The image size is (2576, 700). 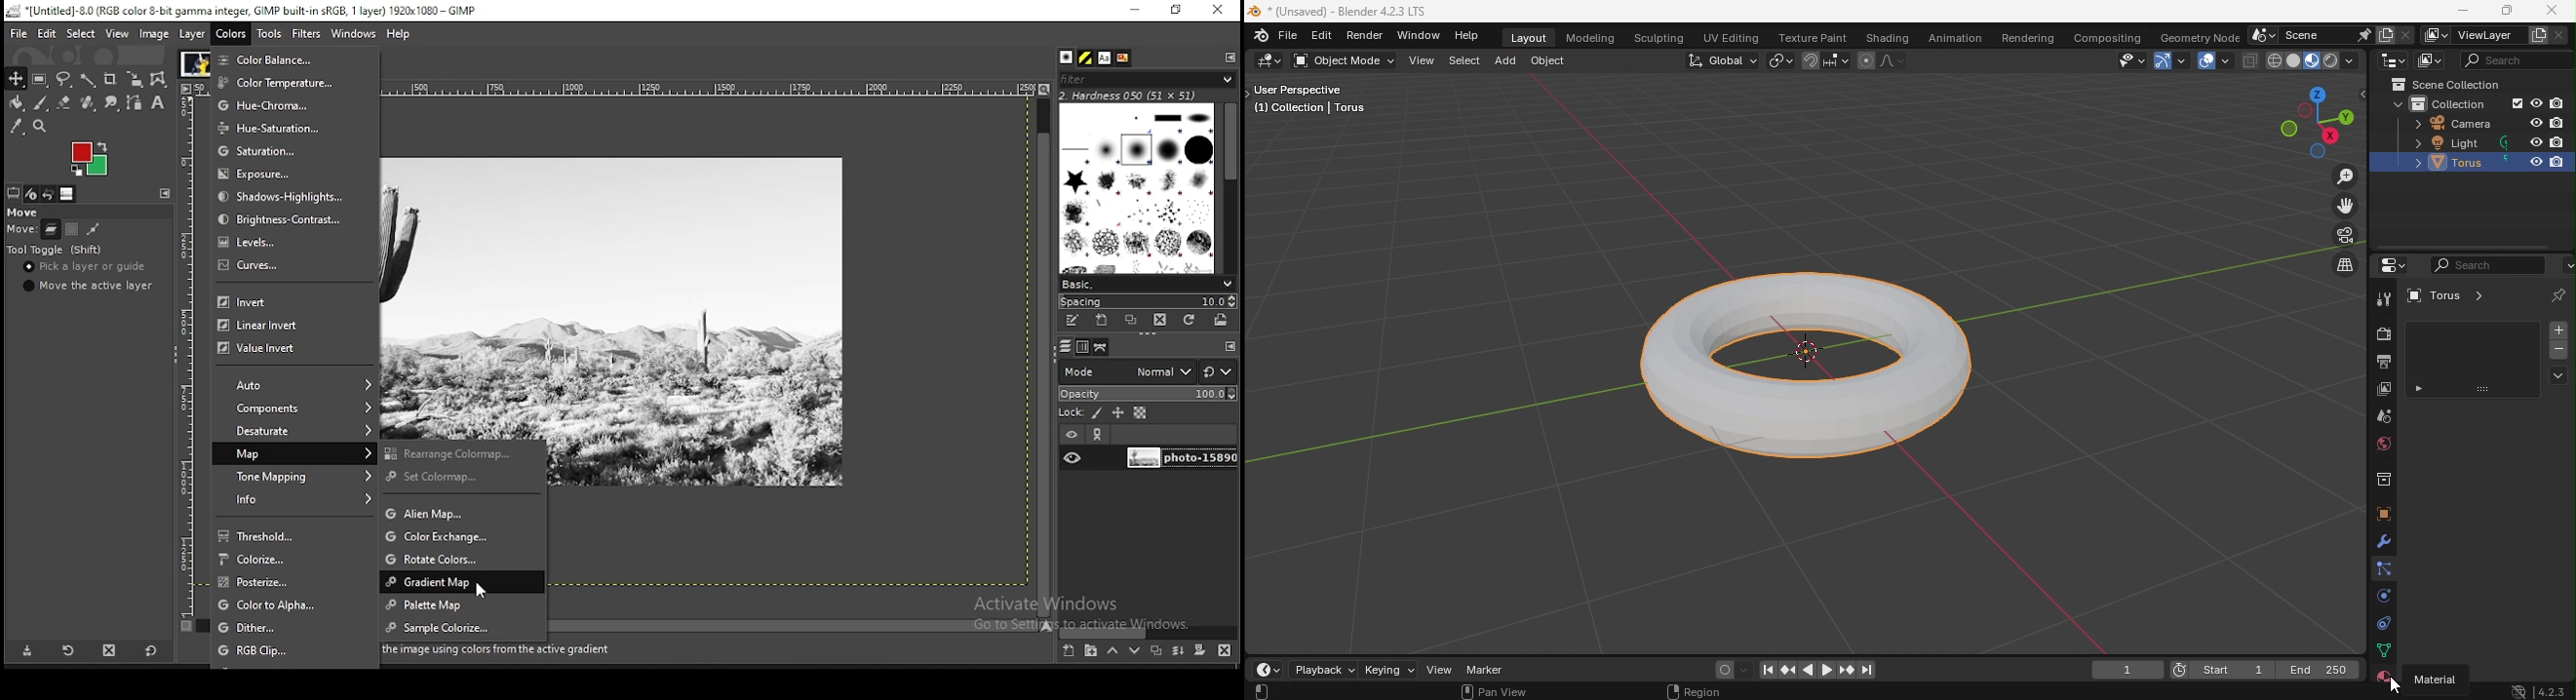 What do you see at coordinates (2383, 480) in the screenshot?
I see `Collection` at bounding box center [2383, 480].